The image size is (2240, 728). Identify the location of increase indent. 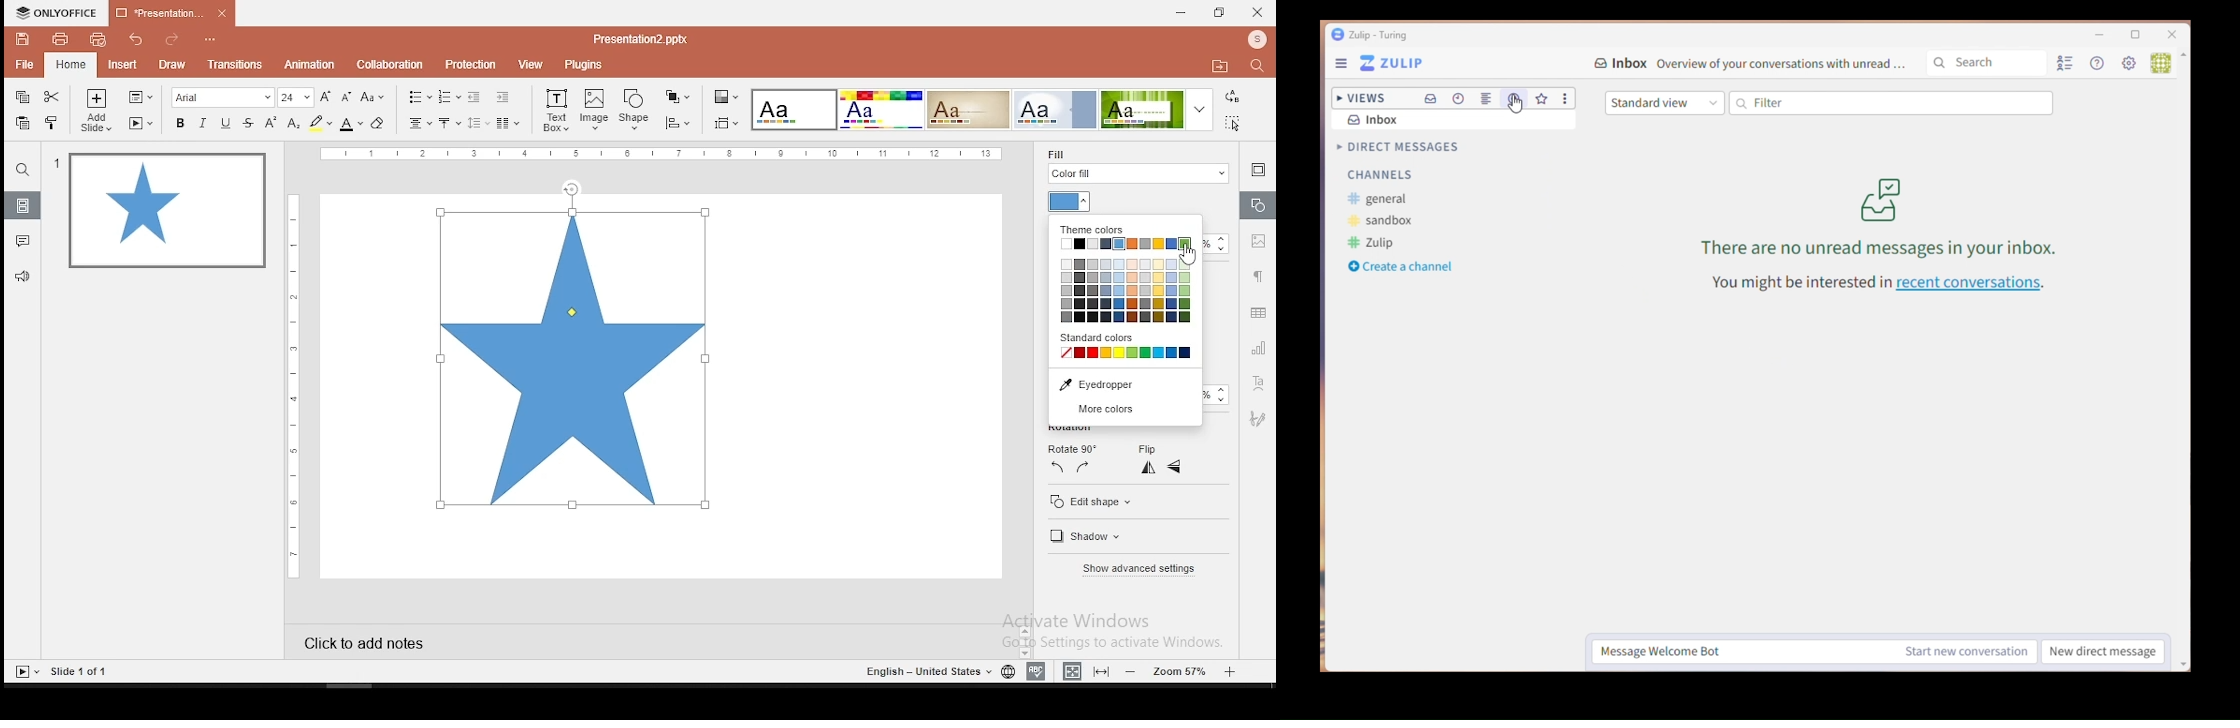
(503, 96).